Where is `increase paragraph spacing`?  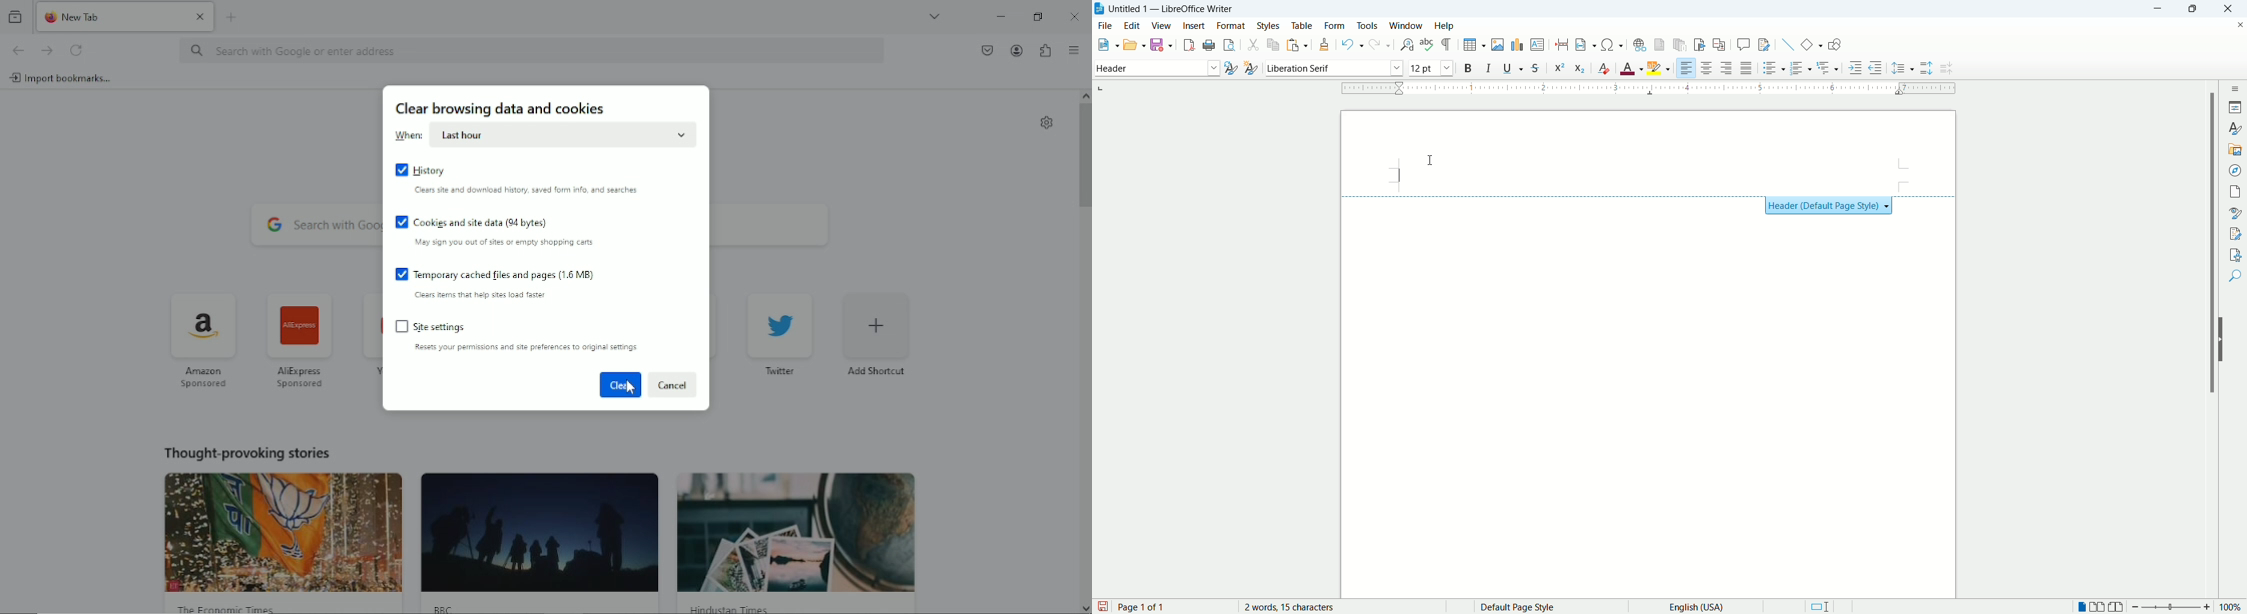 increase paragraph spacing is located at coordinates (1928, 68).